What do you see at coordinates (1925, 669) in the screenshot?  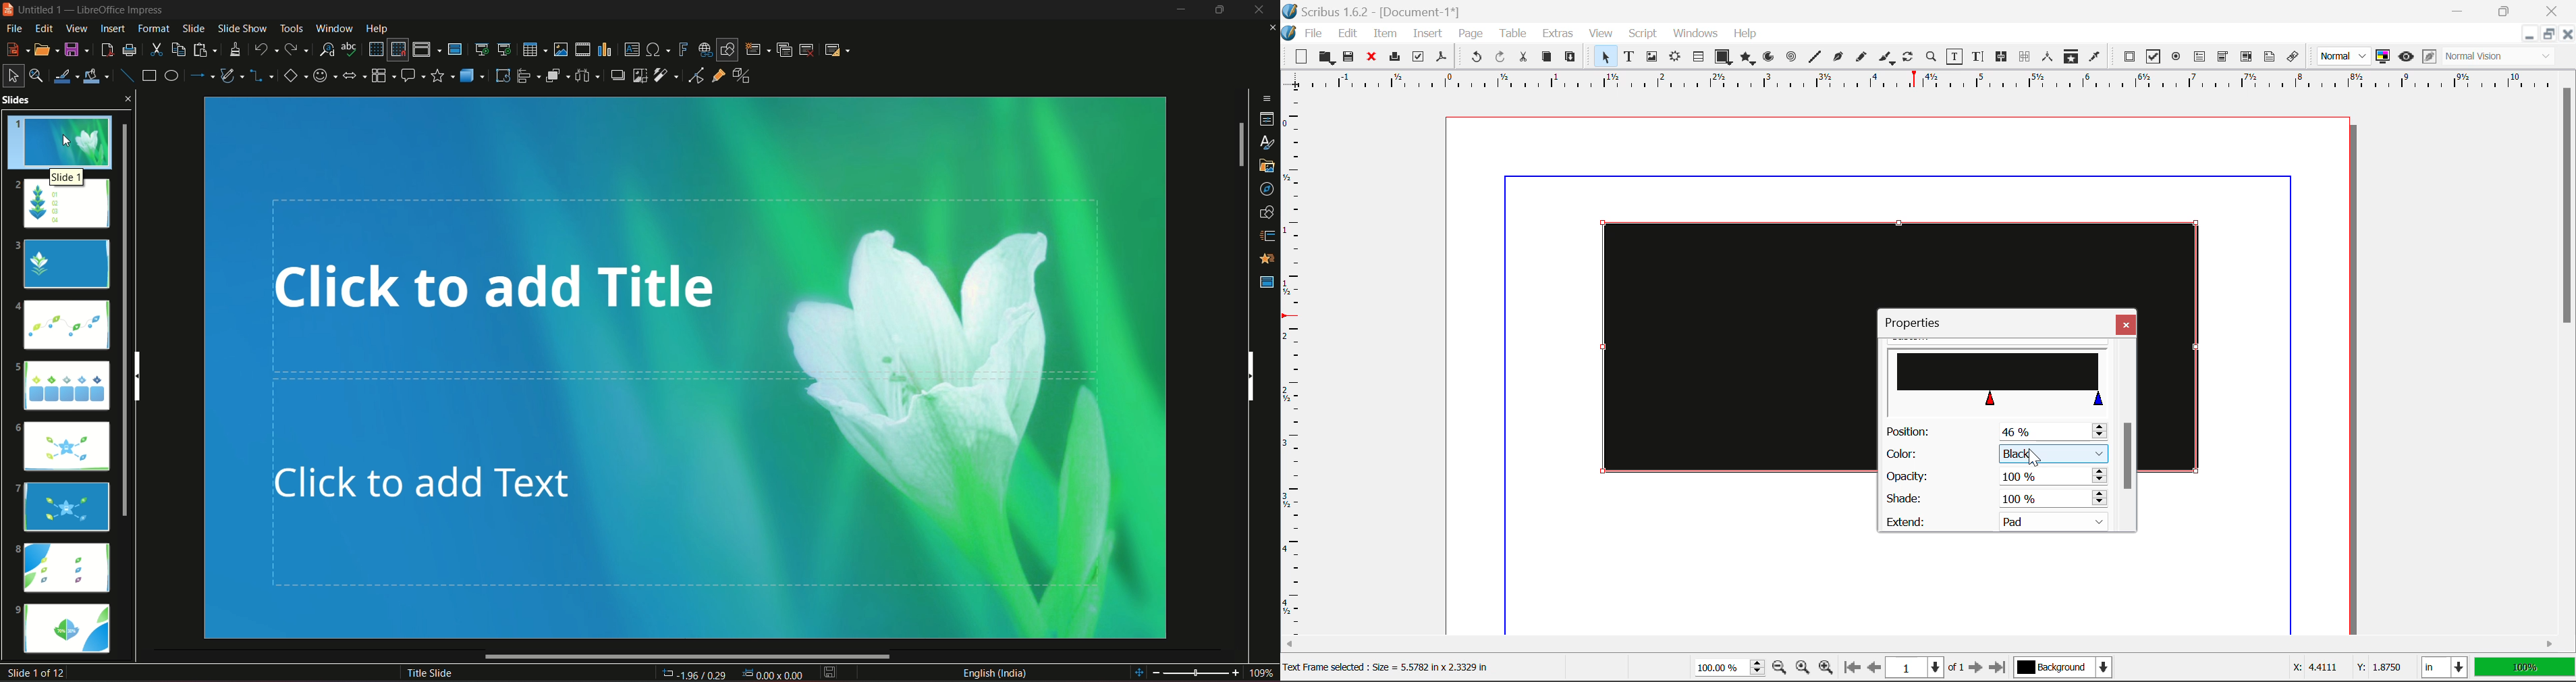 I see `Page 1 of 1` at bounding box center [1925, 669].